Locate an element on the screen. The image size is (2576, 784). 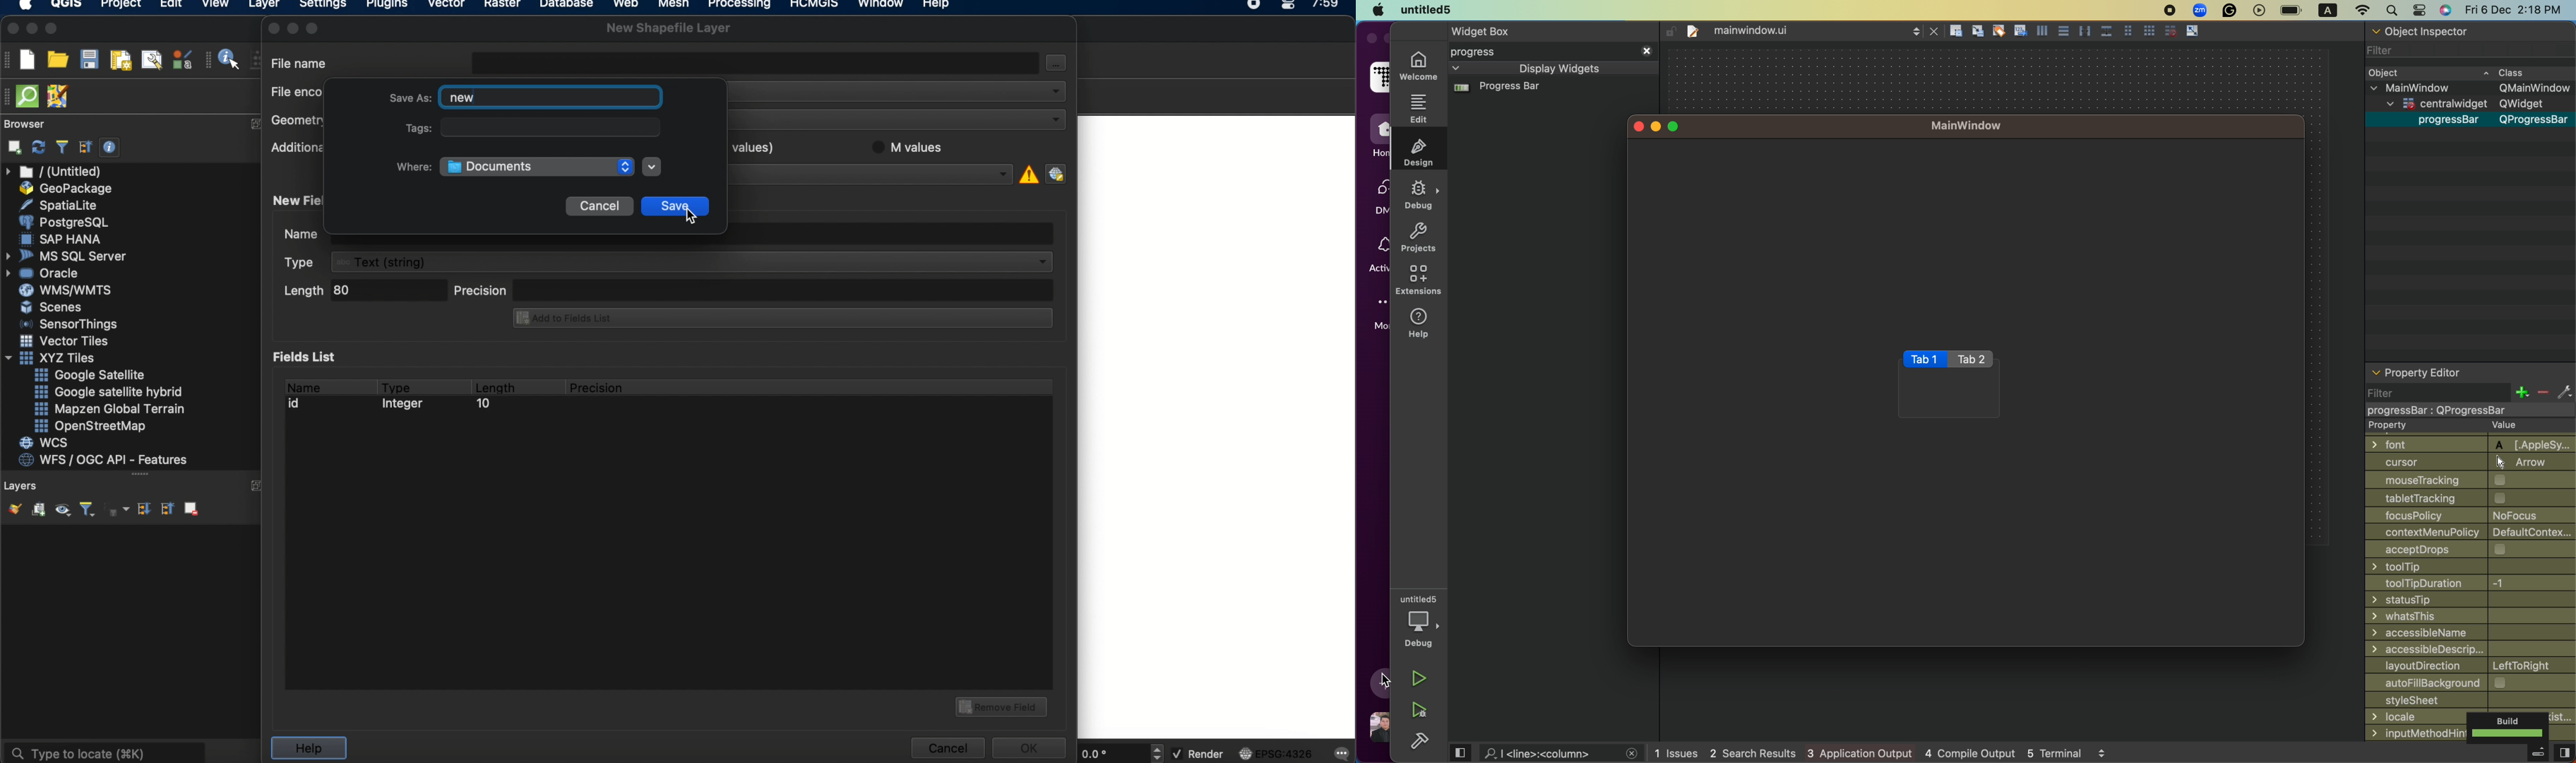
manage map themes is located at coordinates (61, 511).